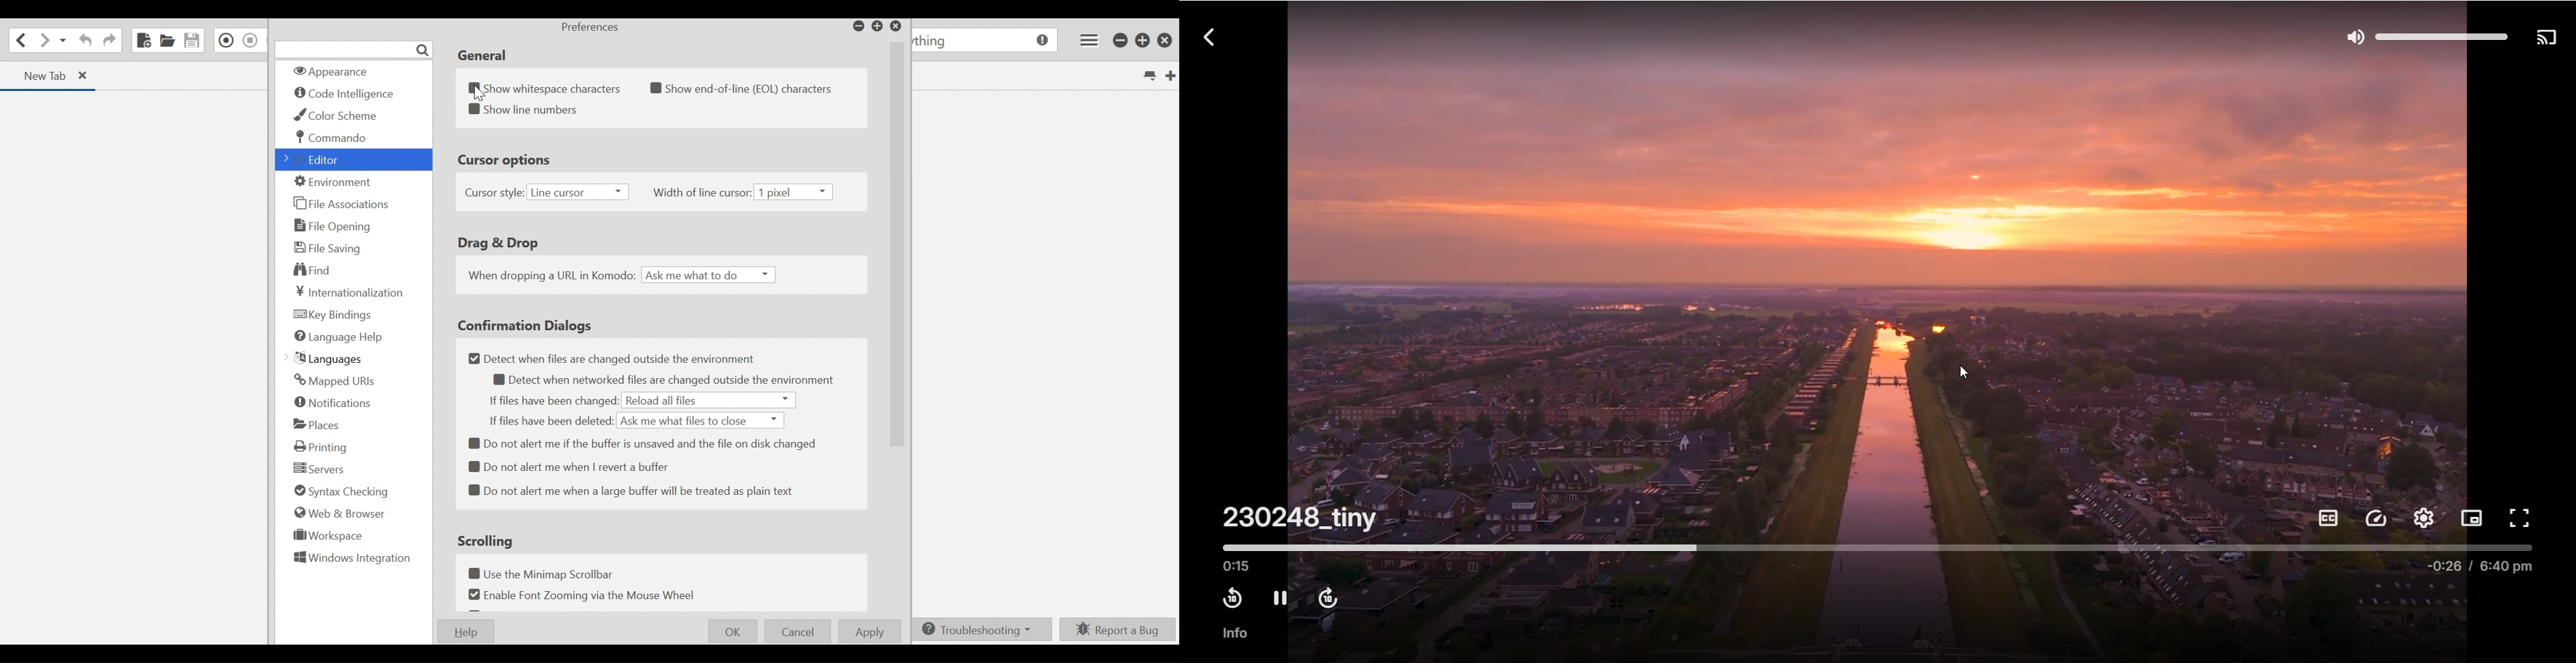 This screenshot has width=2576, height=672. What do you see at coordinates (355, 48) in the screenshot?
I see `Search` at bounding box center [355, 48].